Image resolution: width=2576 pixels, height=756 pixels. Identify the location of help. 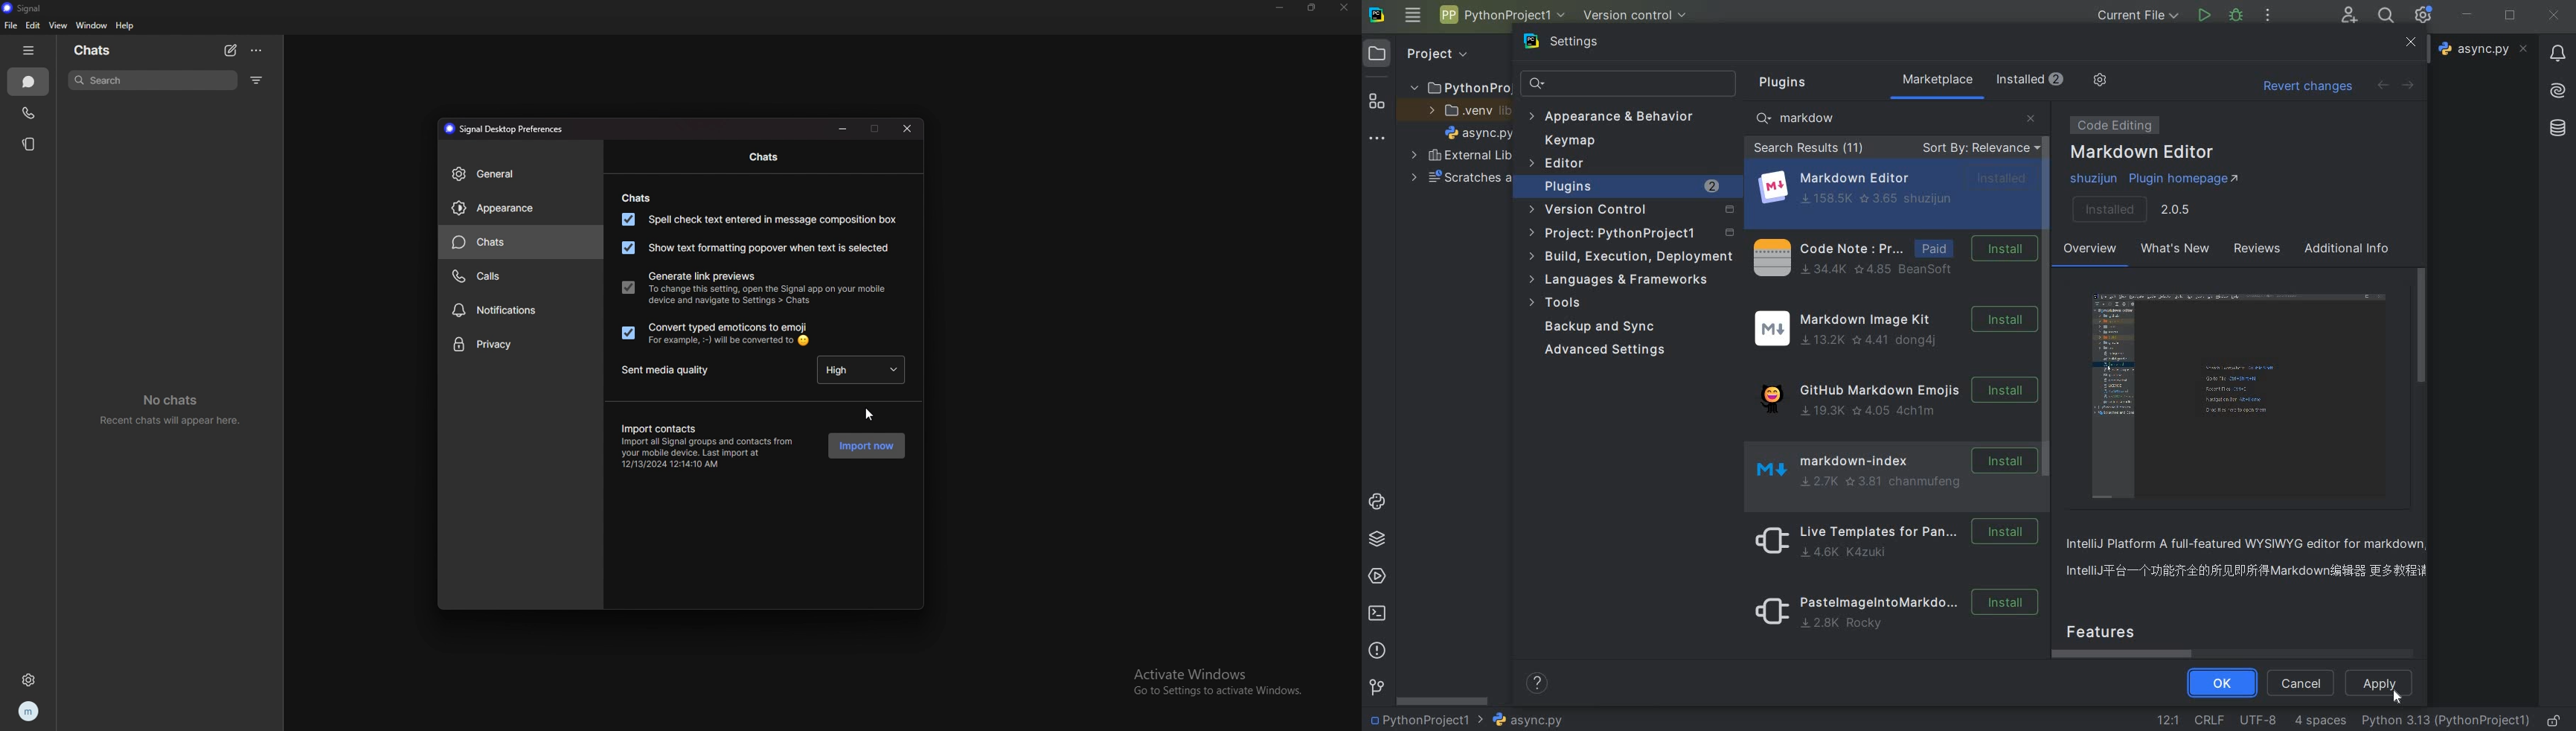
(126, 26).